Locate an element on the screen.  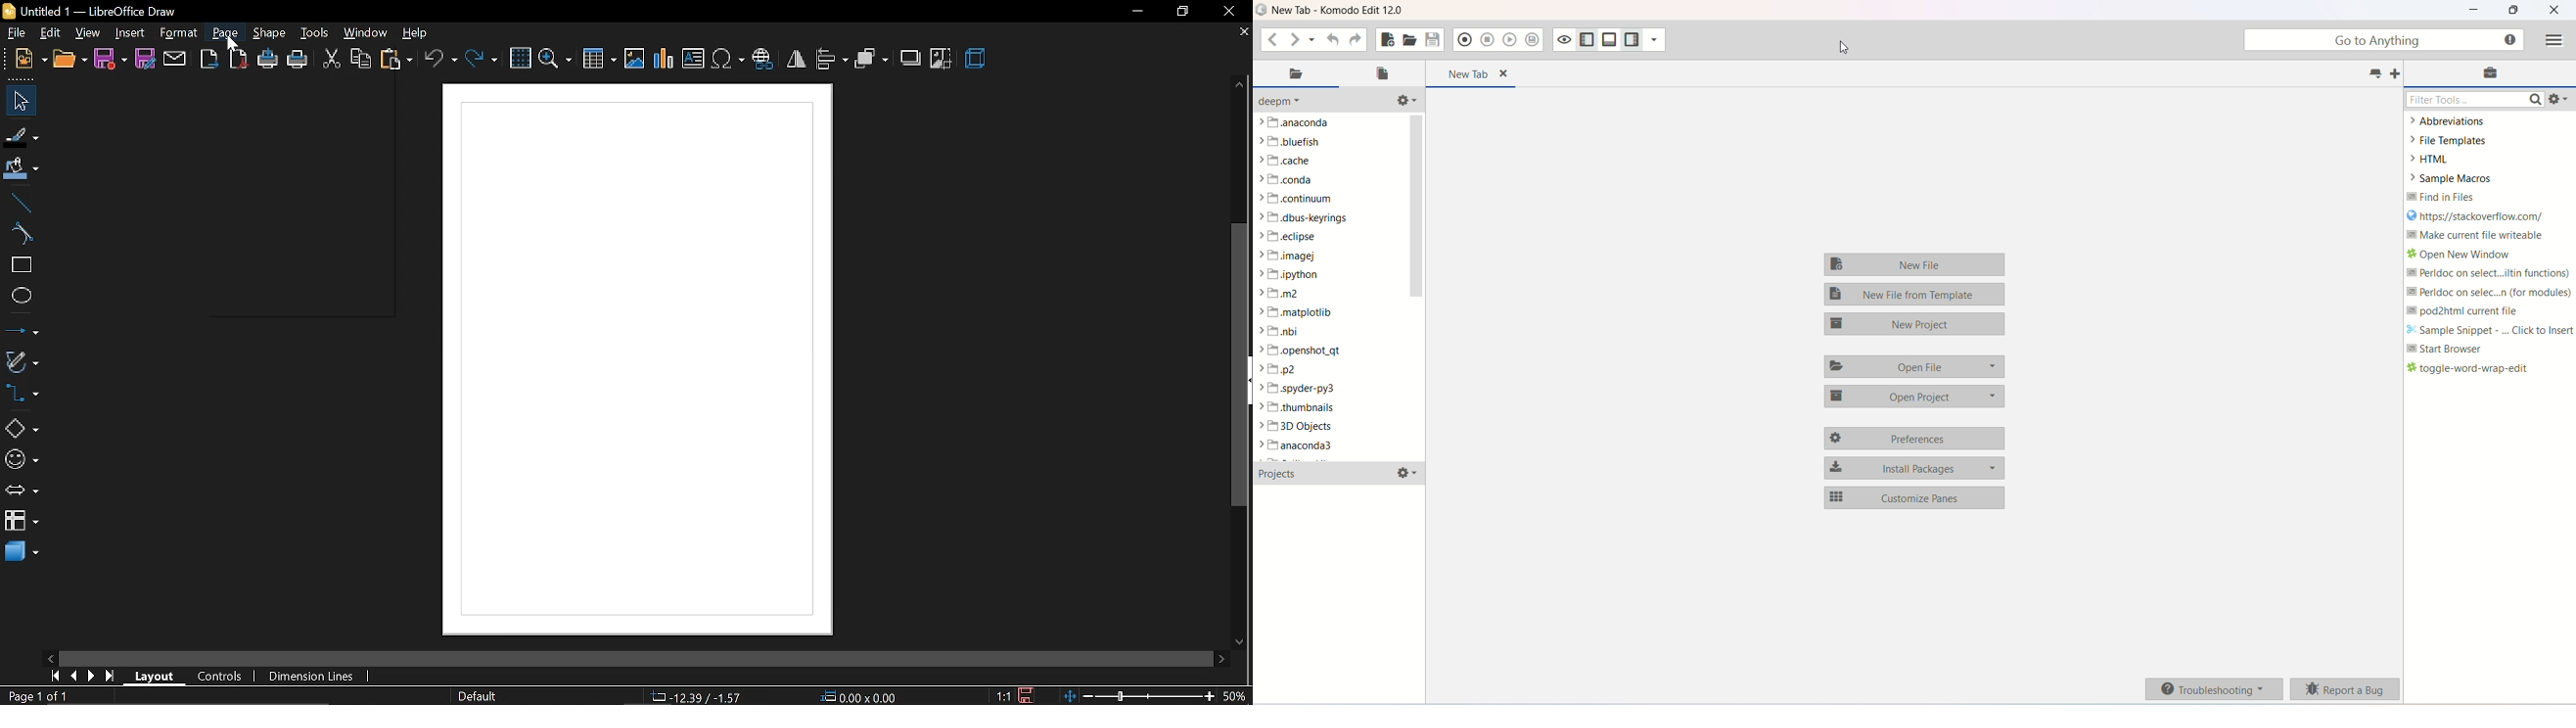
scaling factor is located at coordinates (1003, 696).